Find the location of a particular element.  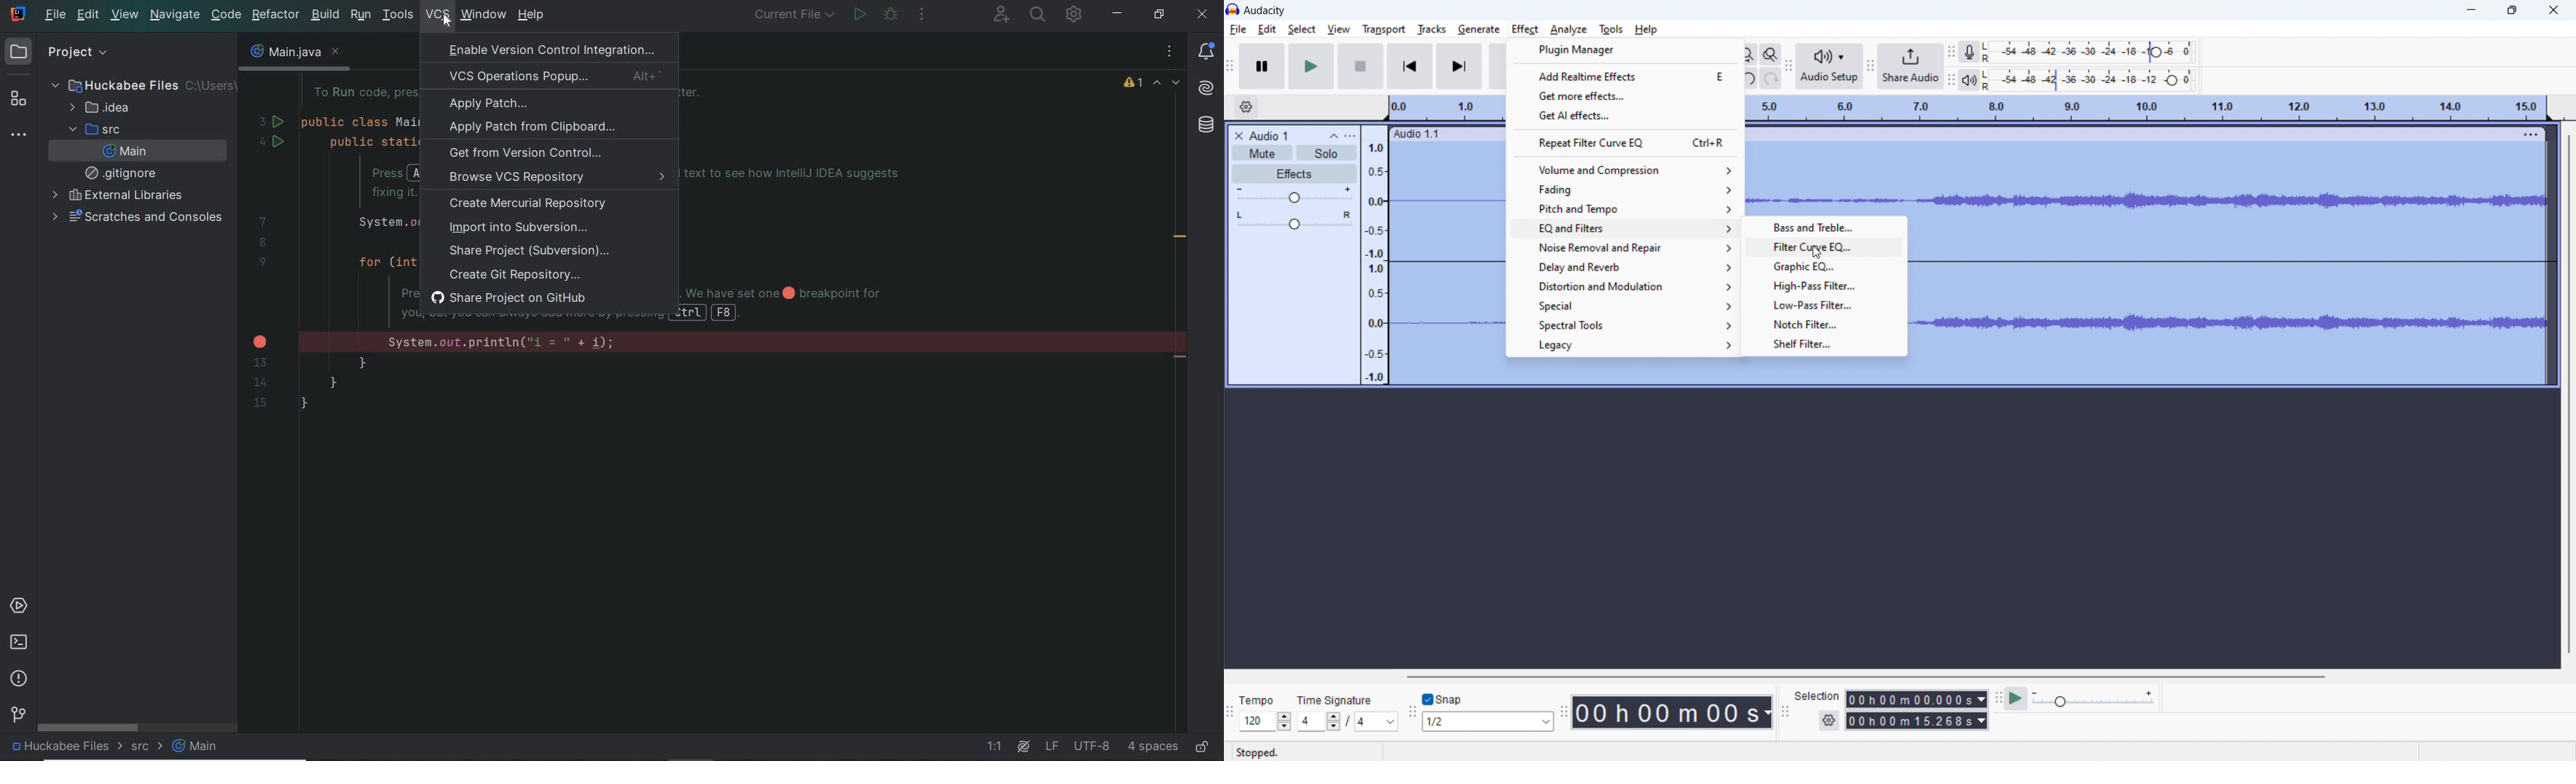

run is located at coordinates (860, 15).